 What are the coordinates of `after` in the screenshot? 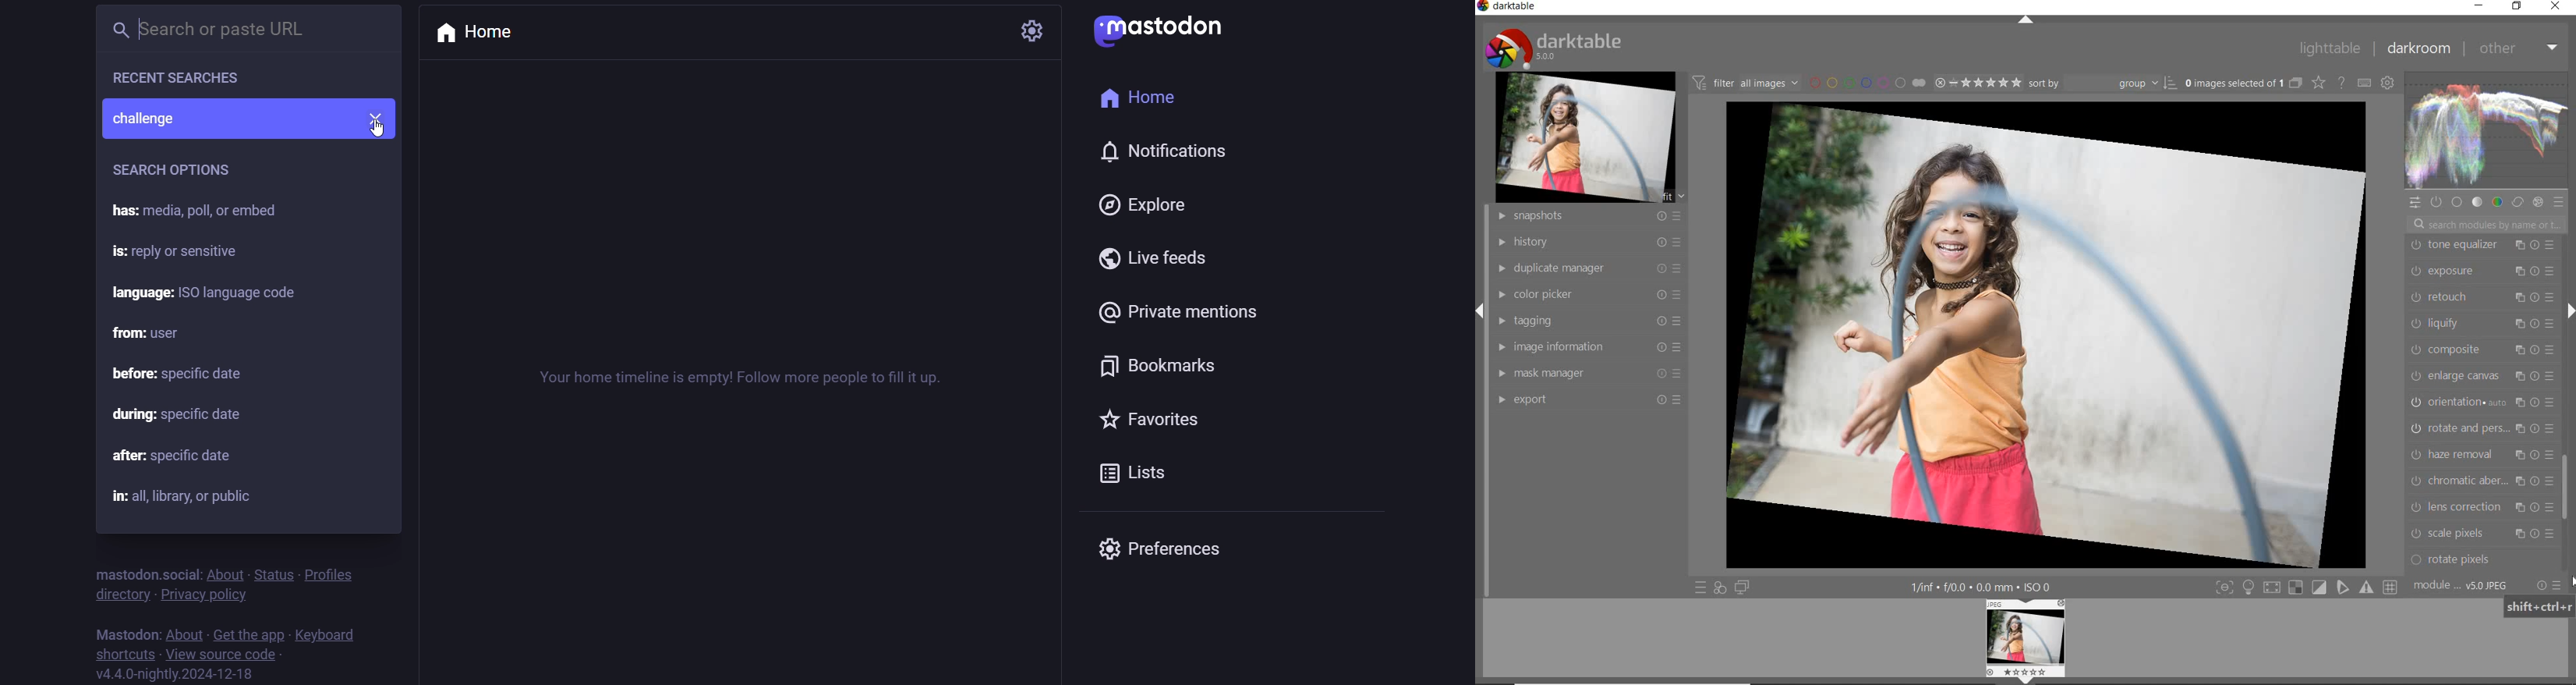 It's located at (182, 454).